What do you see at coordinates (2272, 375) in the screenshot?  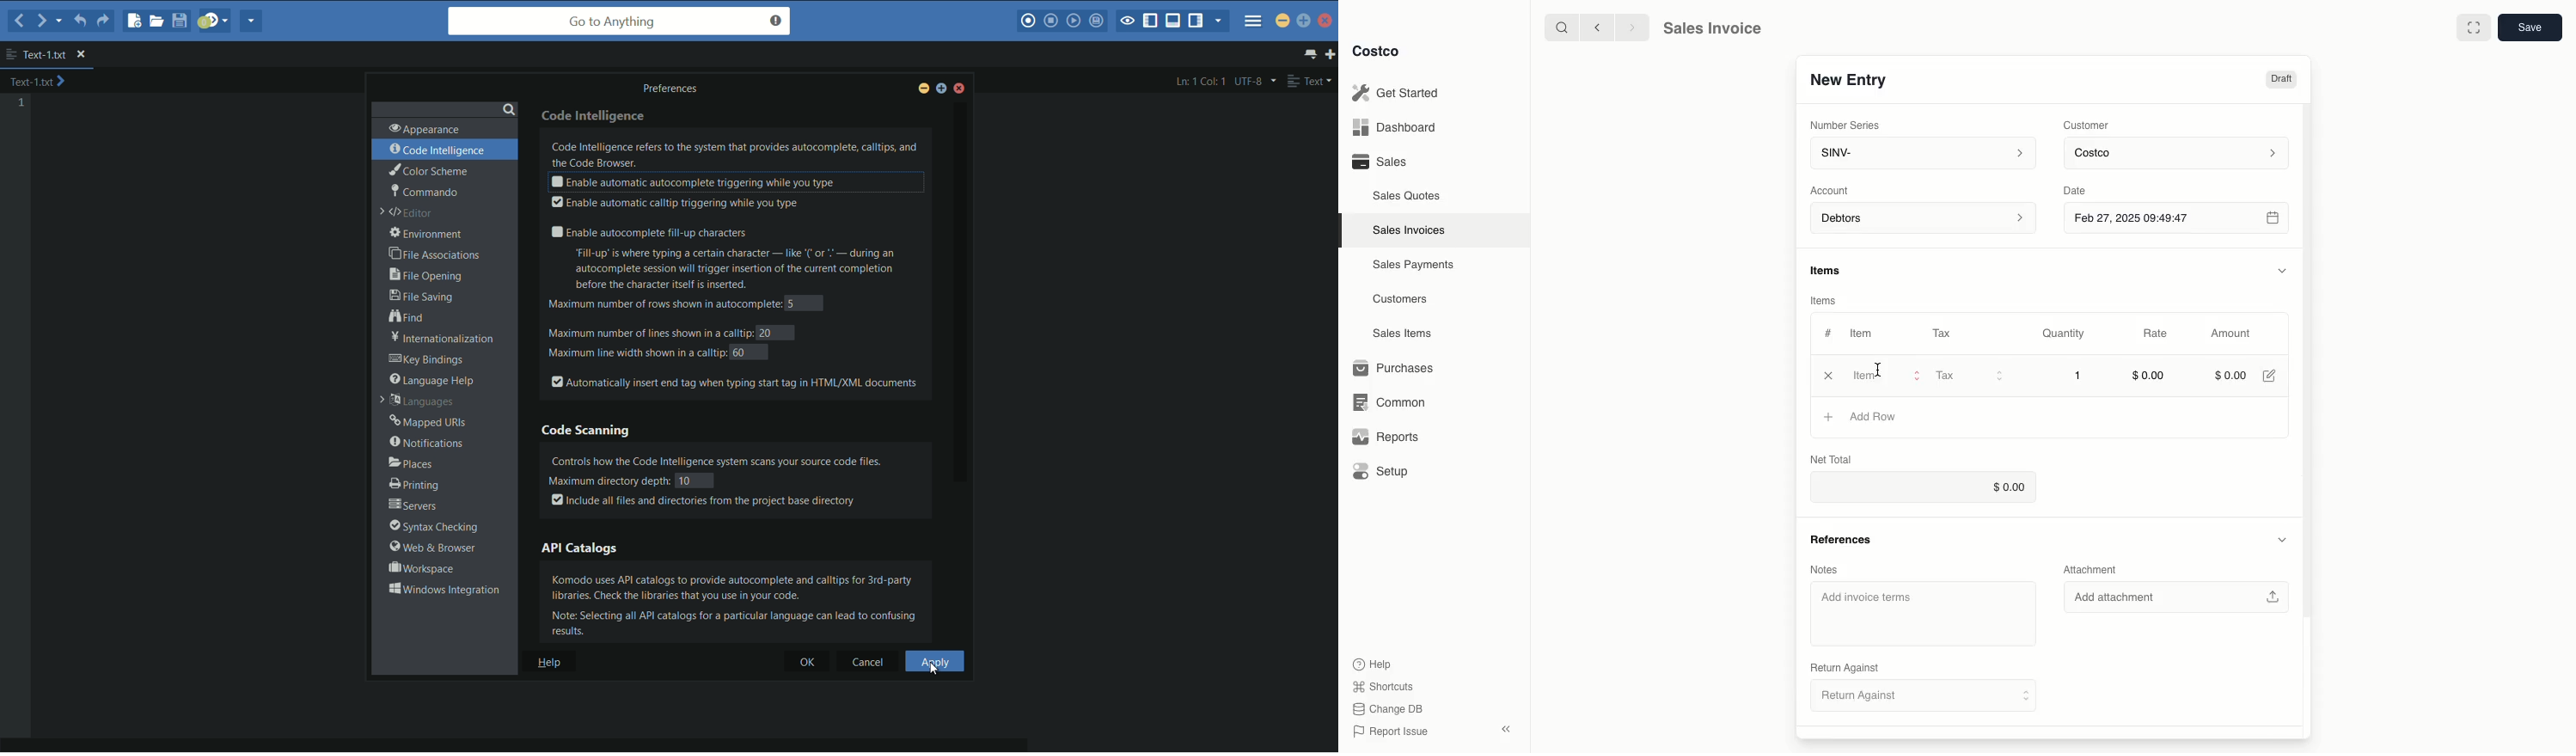 I see `Edit` at bounding box center [2272, 375].